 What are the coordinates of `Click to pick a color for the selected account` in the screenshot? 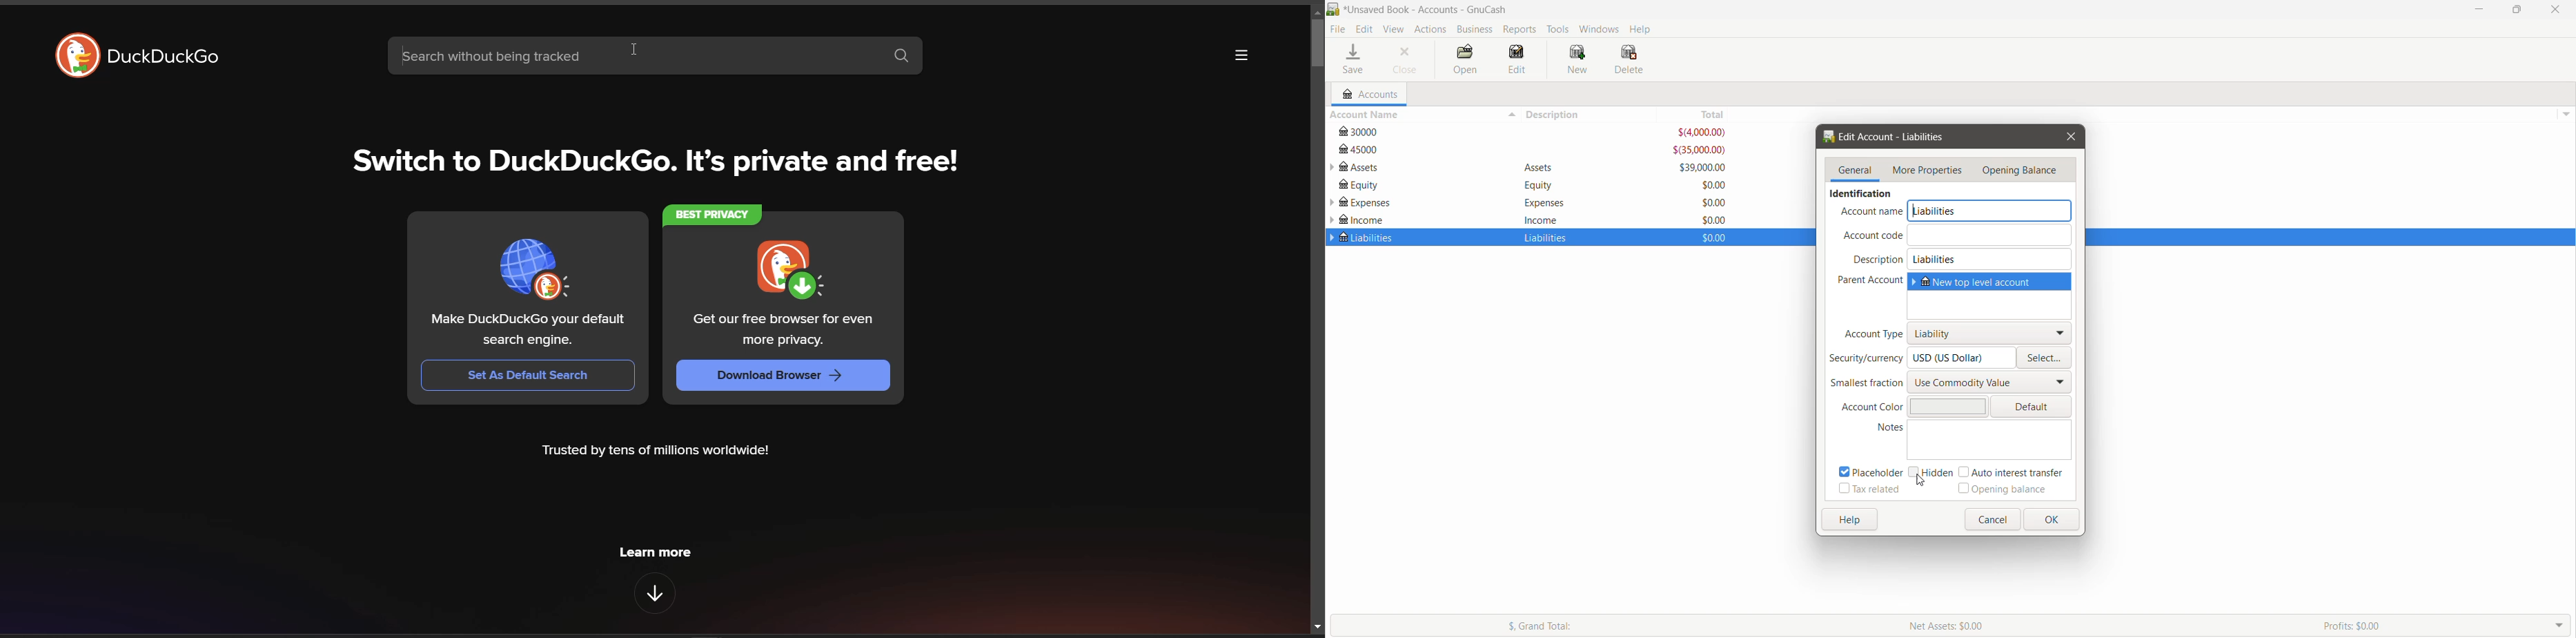 It's located at (2032, 406).